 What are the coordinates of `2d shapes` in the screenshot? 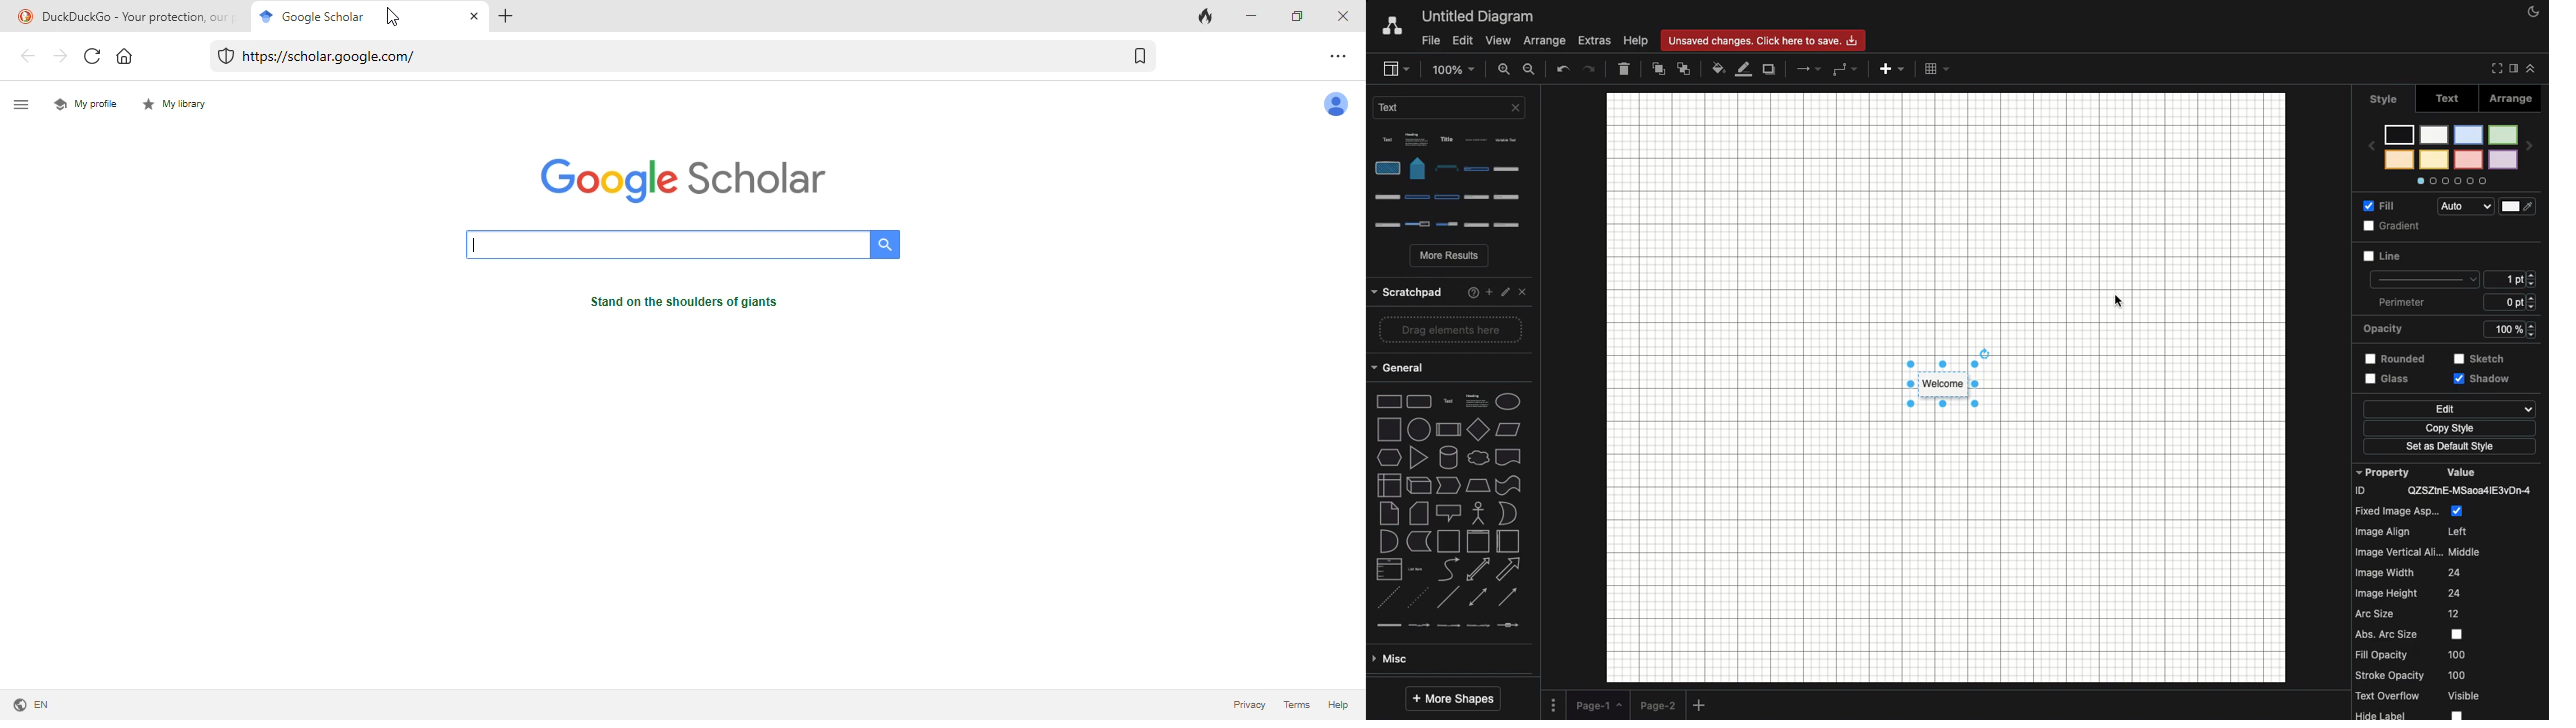 It's located at (1450, 335).